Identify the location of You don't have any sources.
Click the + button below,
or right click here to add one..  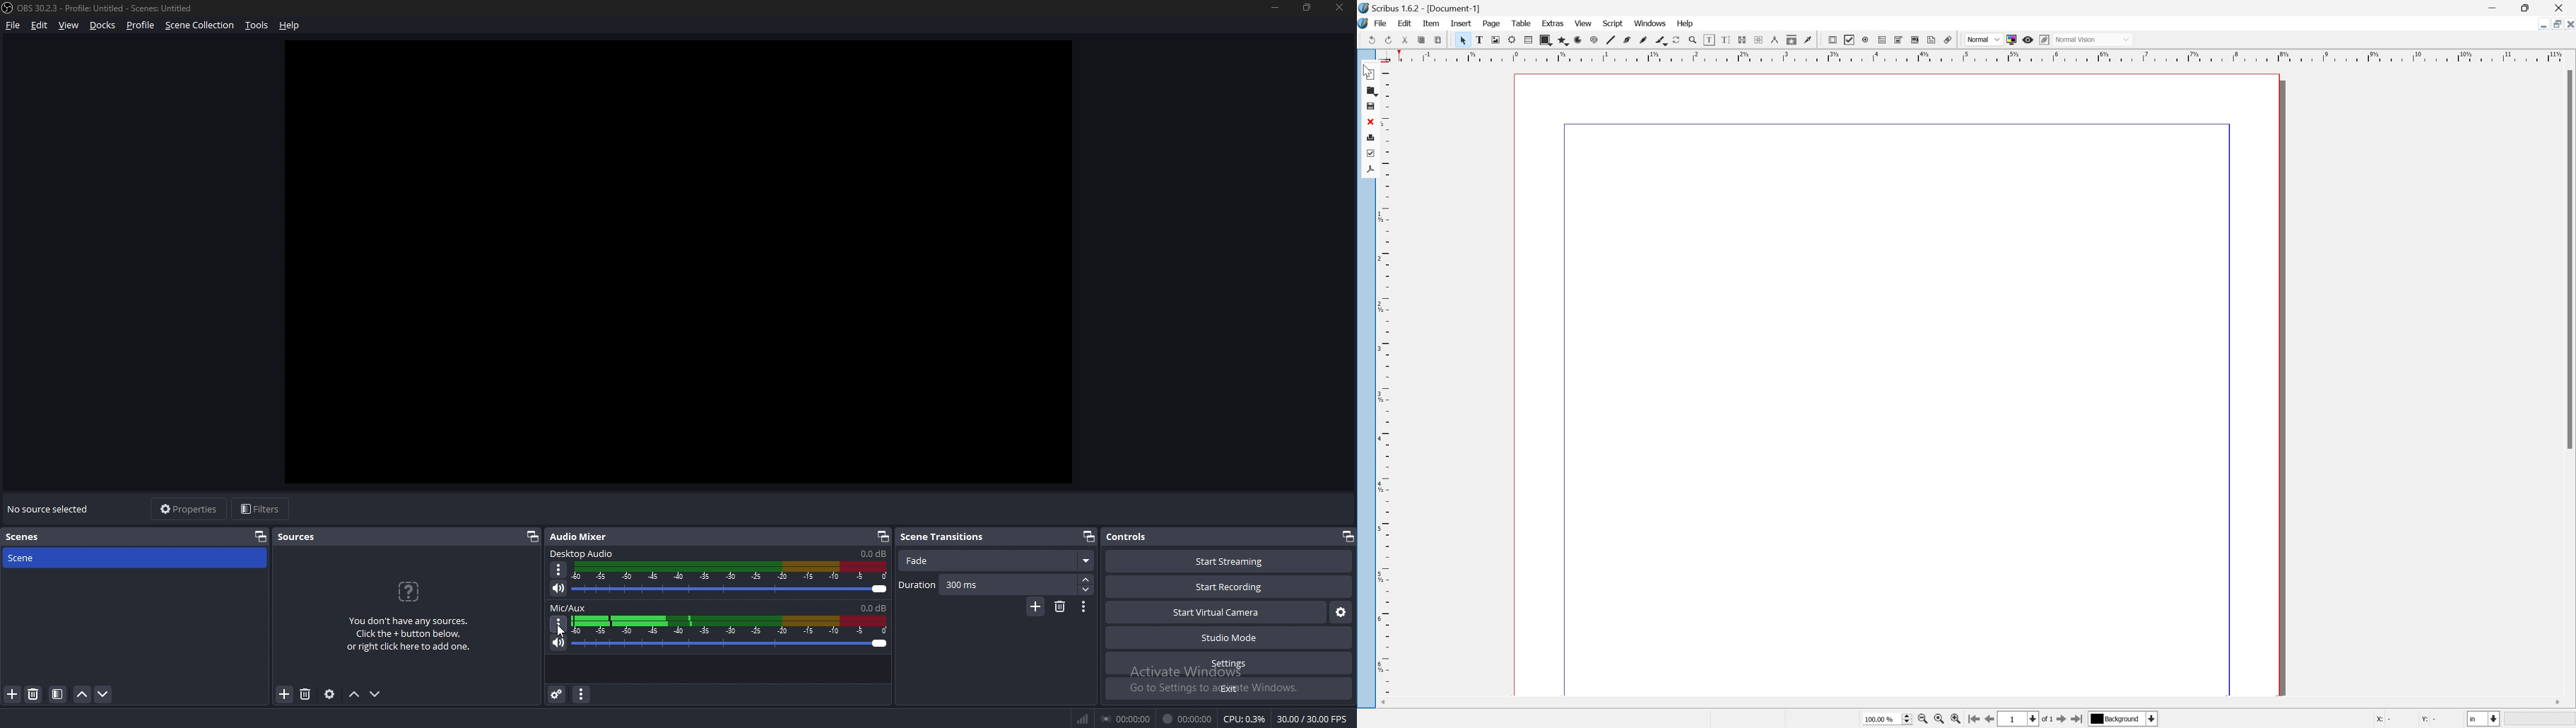
(415, 616).